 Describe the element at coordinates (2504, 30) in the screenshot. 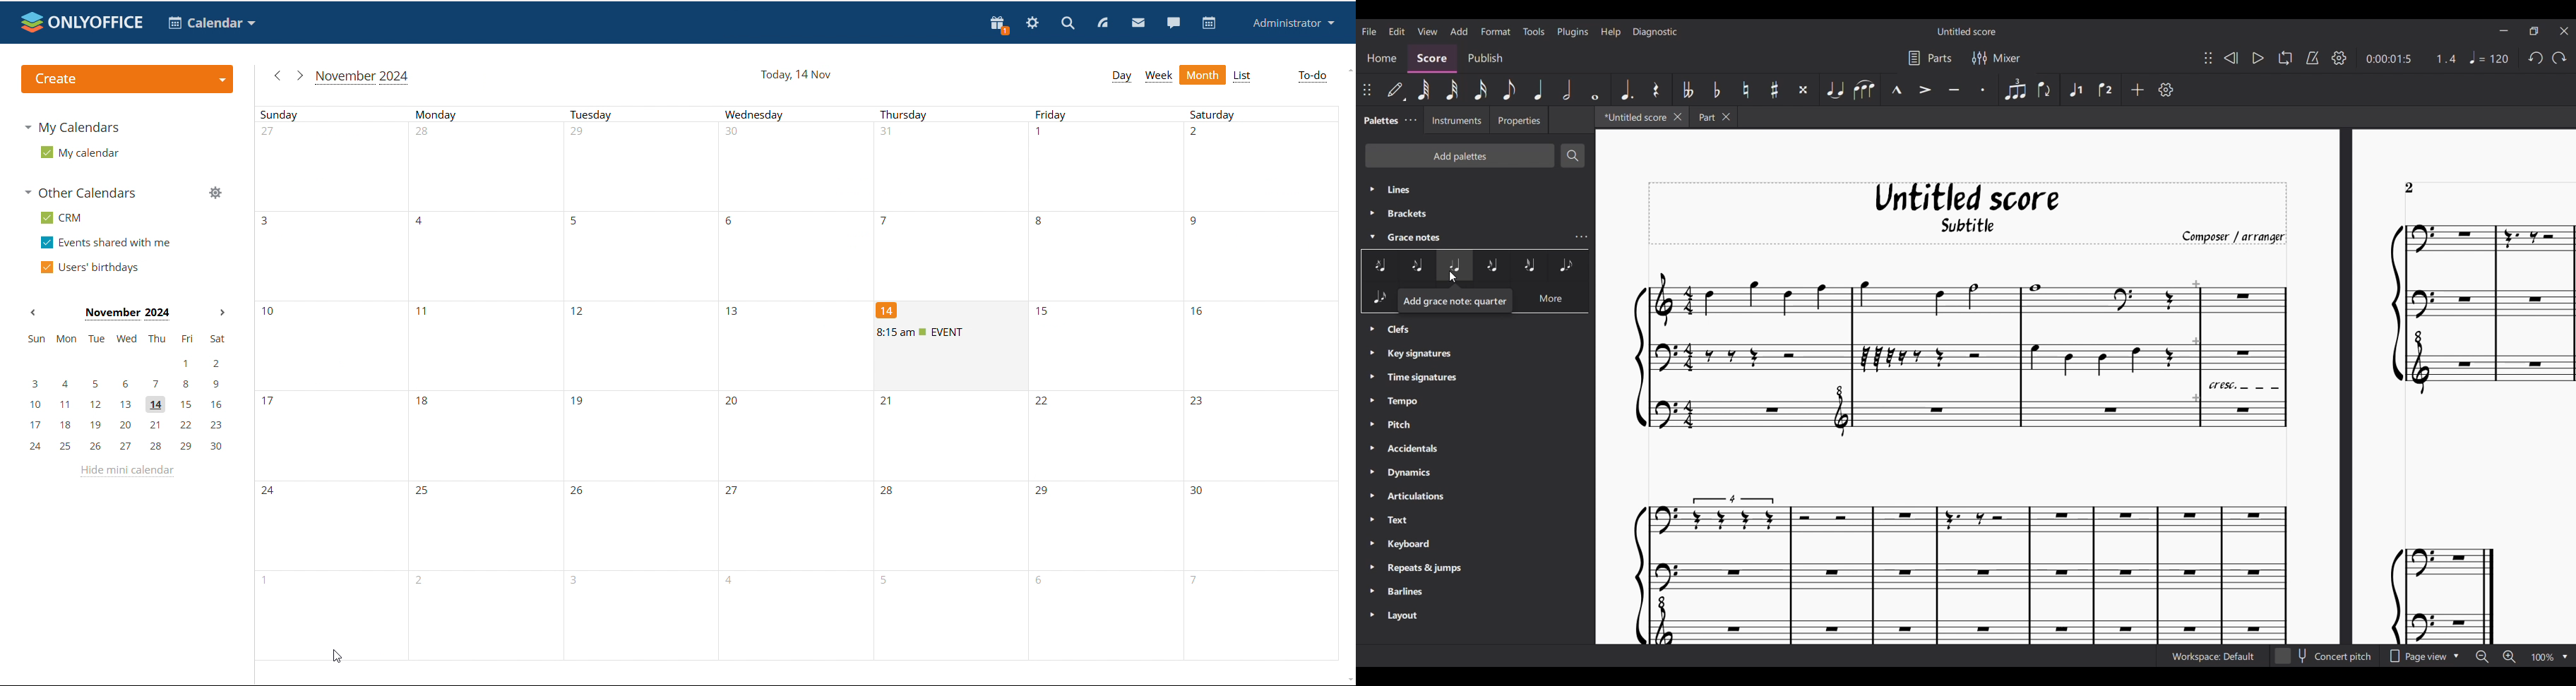

I see `Minimize` at that location.